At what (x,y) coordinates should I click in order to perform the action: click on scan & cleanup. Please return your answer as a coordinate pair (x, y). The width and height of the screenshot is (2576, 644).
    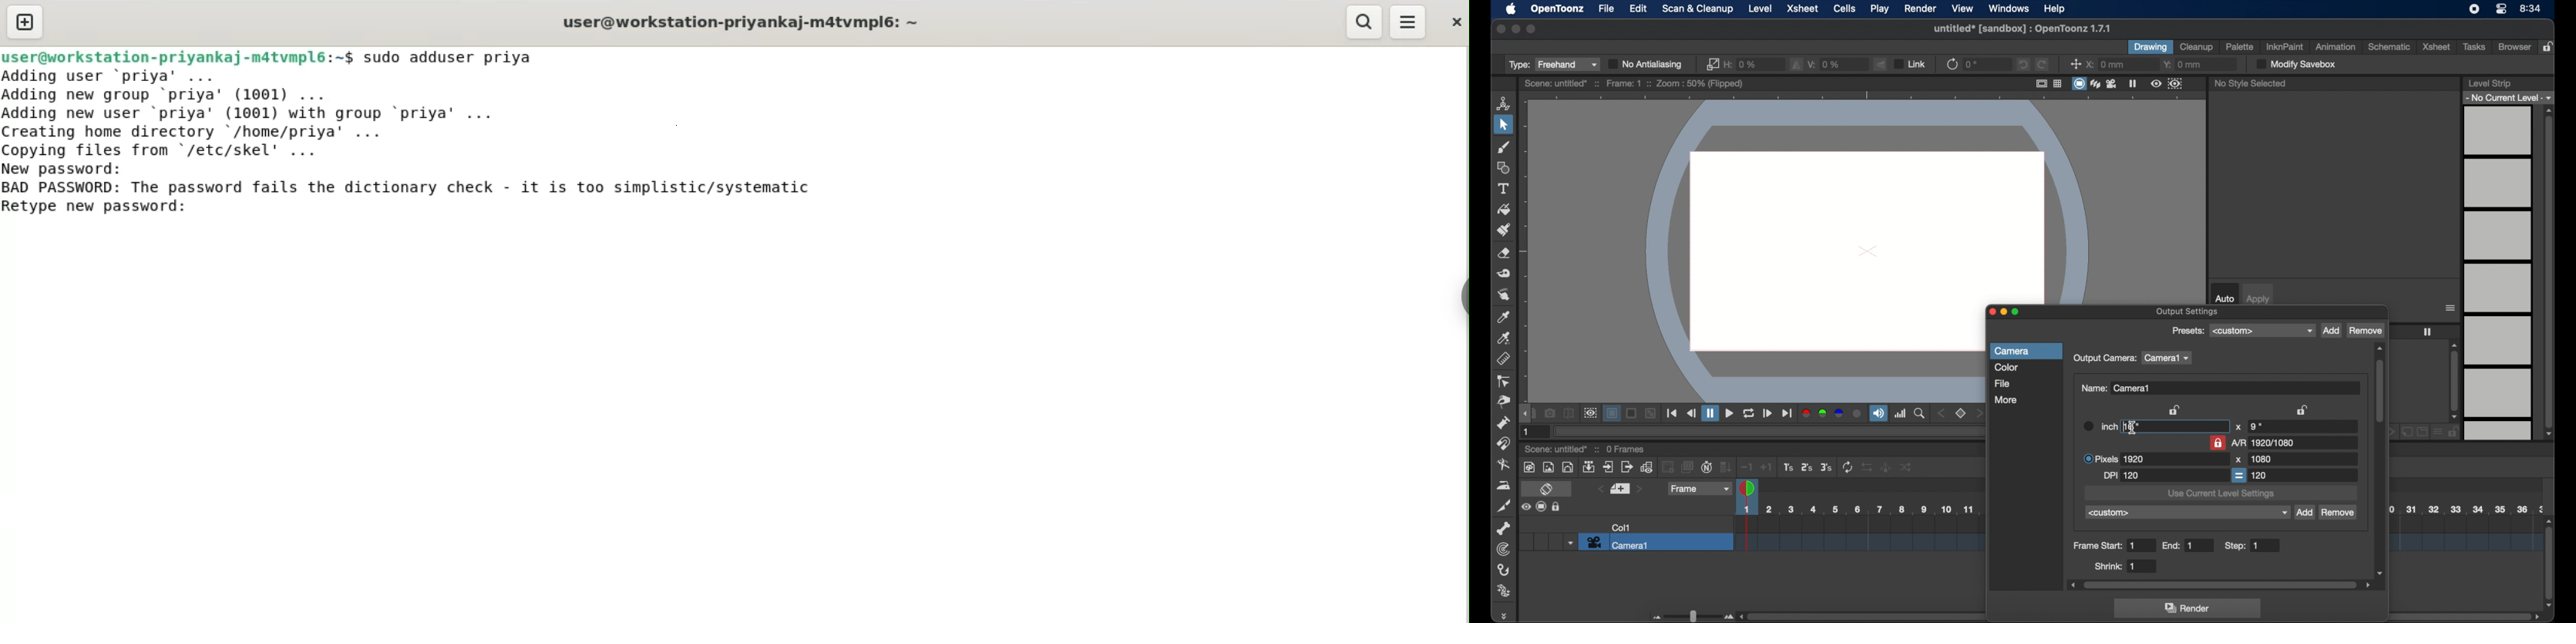
    Looking at the image, I should click on (1697, 9).